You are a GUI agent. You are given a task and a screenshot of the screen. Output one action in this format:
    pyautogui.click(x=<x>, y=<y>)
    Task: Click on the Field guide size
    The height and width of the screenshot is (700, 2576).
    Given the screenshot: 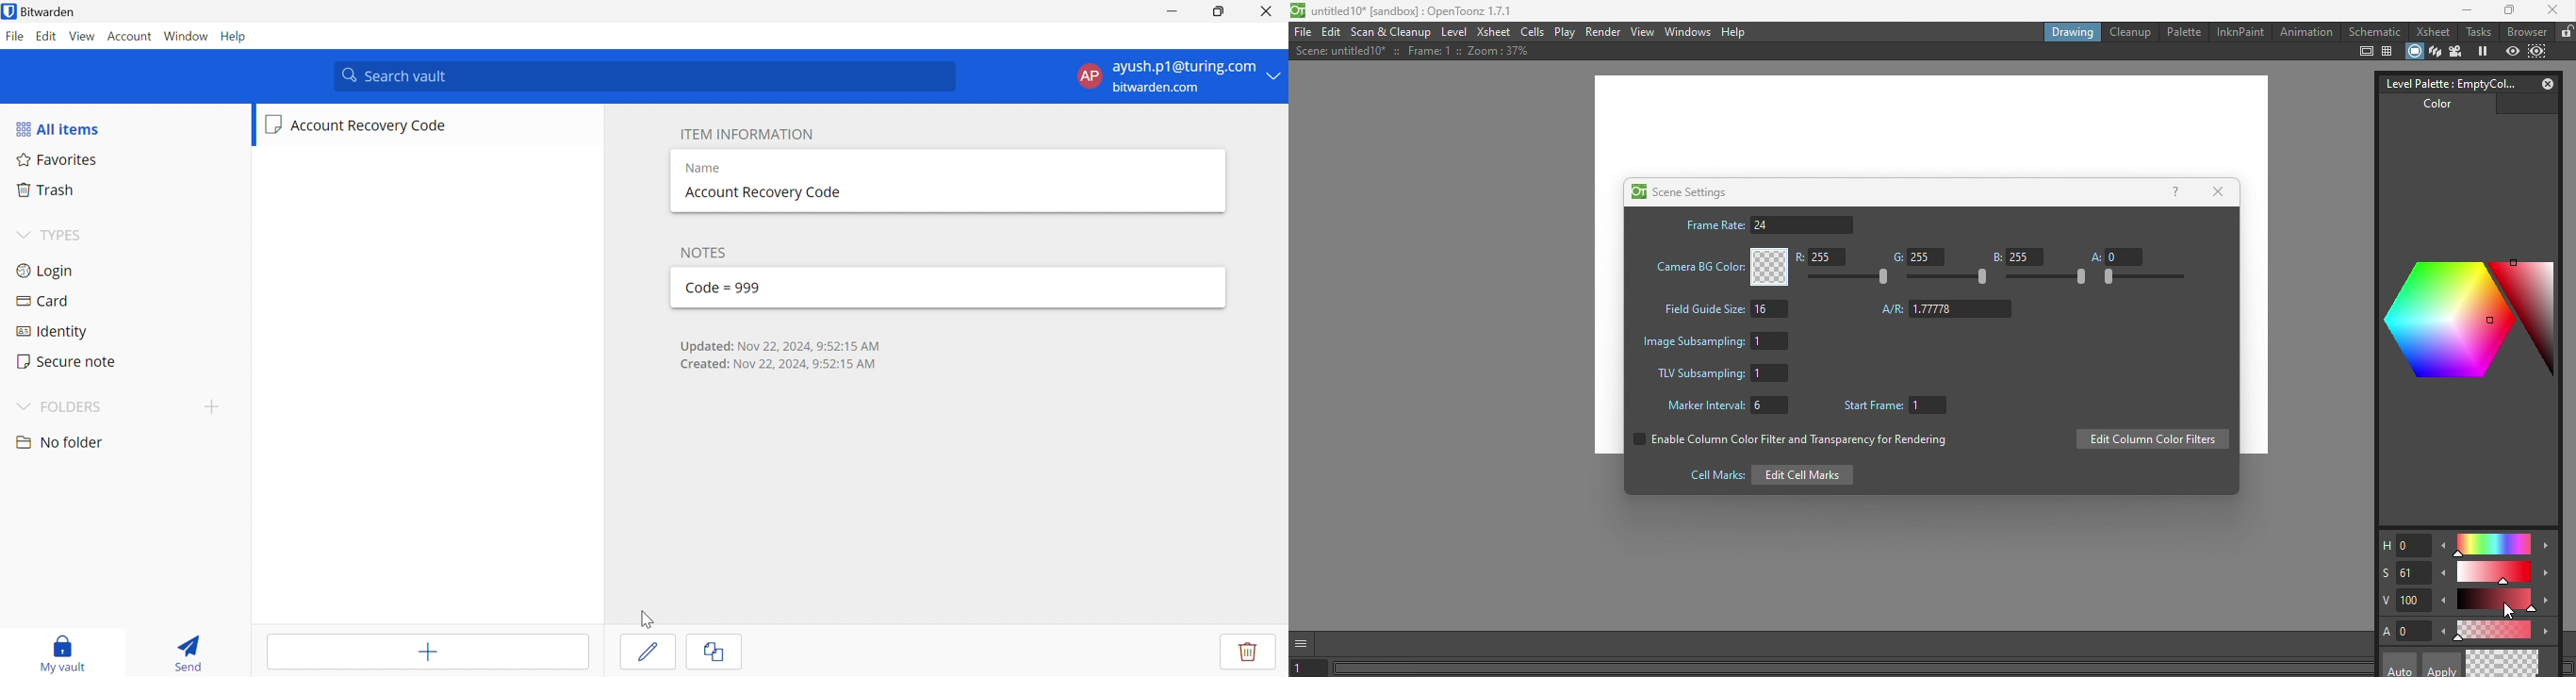 What is the action you would take?
    pyautogui.click(x=1723, y=311)
    